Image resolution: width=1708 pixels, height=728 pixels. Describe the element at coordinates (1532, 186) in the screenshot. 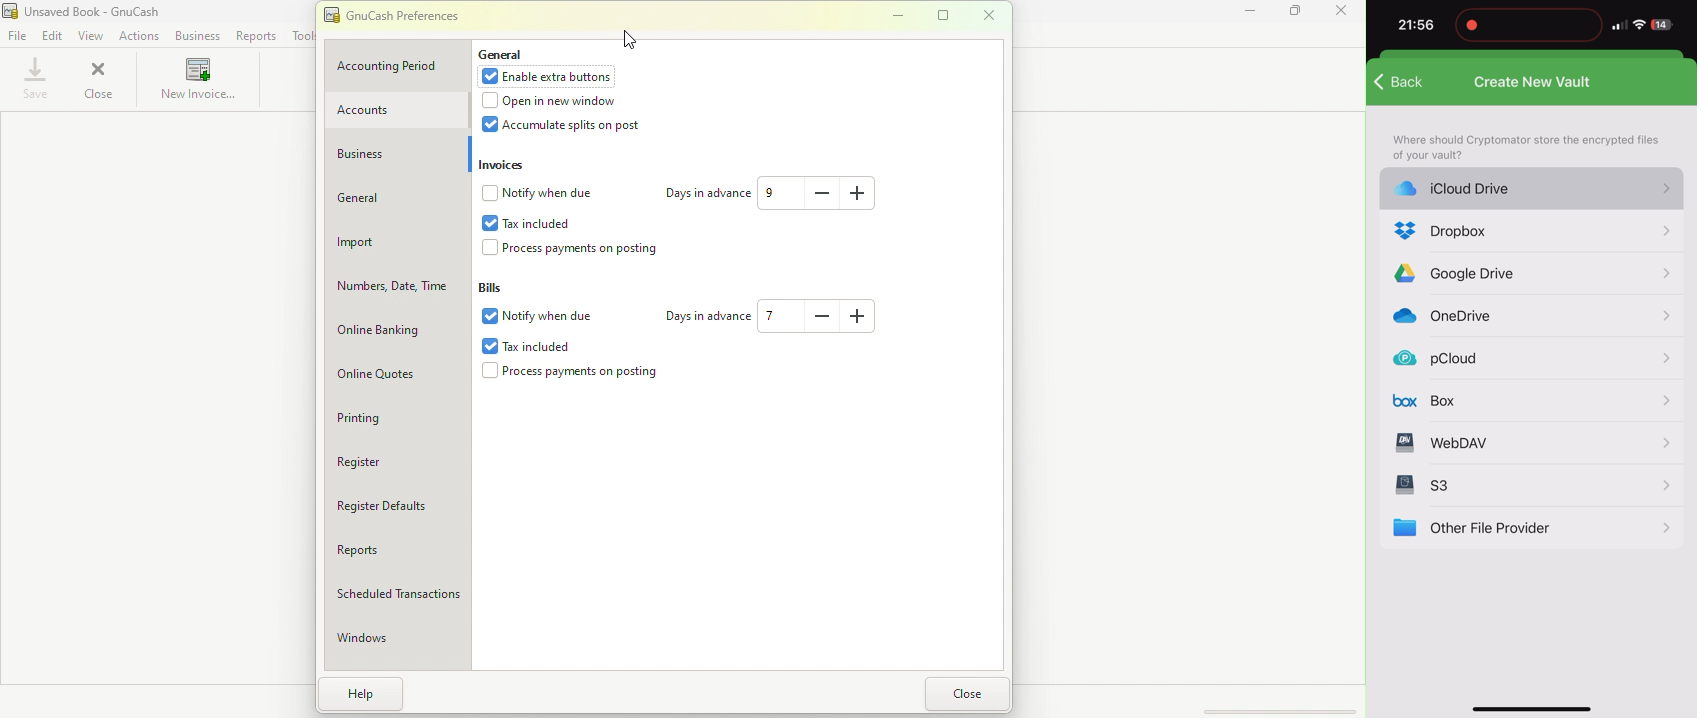

I see `icloud drive` at that location.